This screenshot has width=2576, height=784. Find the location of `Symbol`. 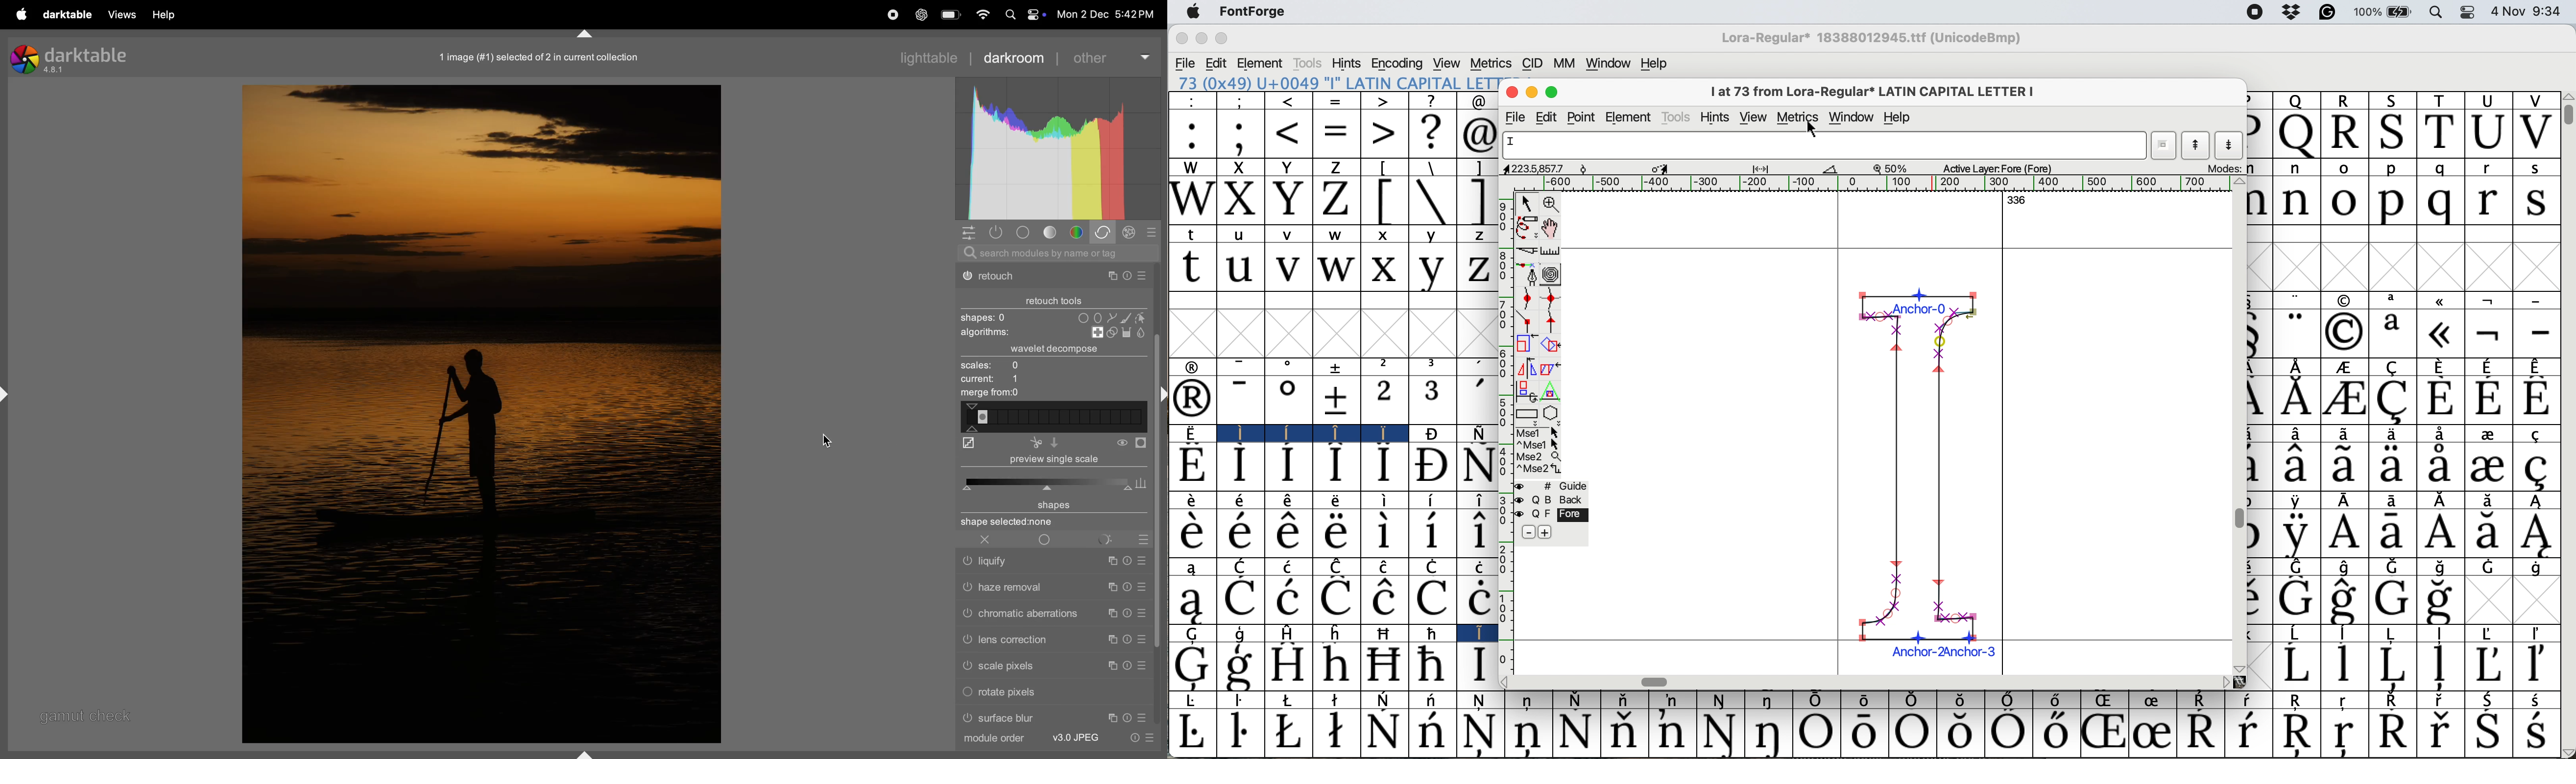

Symbol is located at coordinates (2298, 632).